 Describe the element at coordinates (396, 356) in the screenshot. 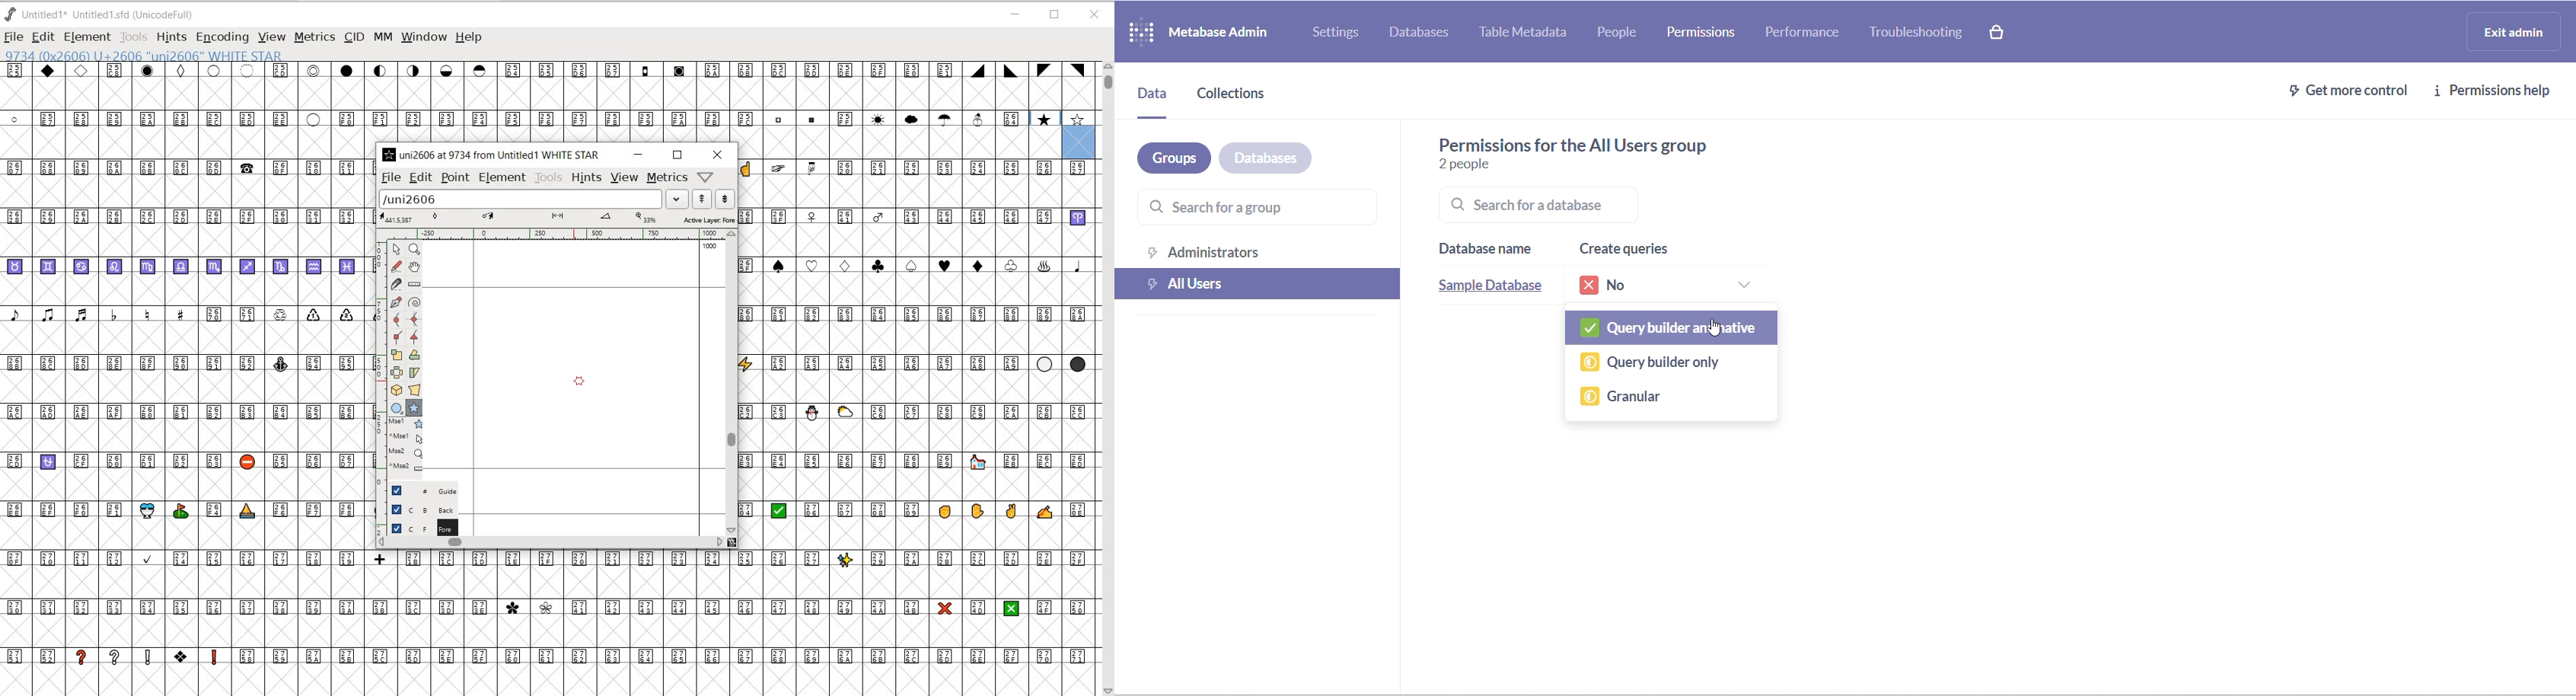

I see `SELECT THE SELECTION` at that location.